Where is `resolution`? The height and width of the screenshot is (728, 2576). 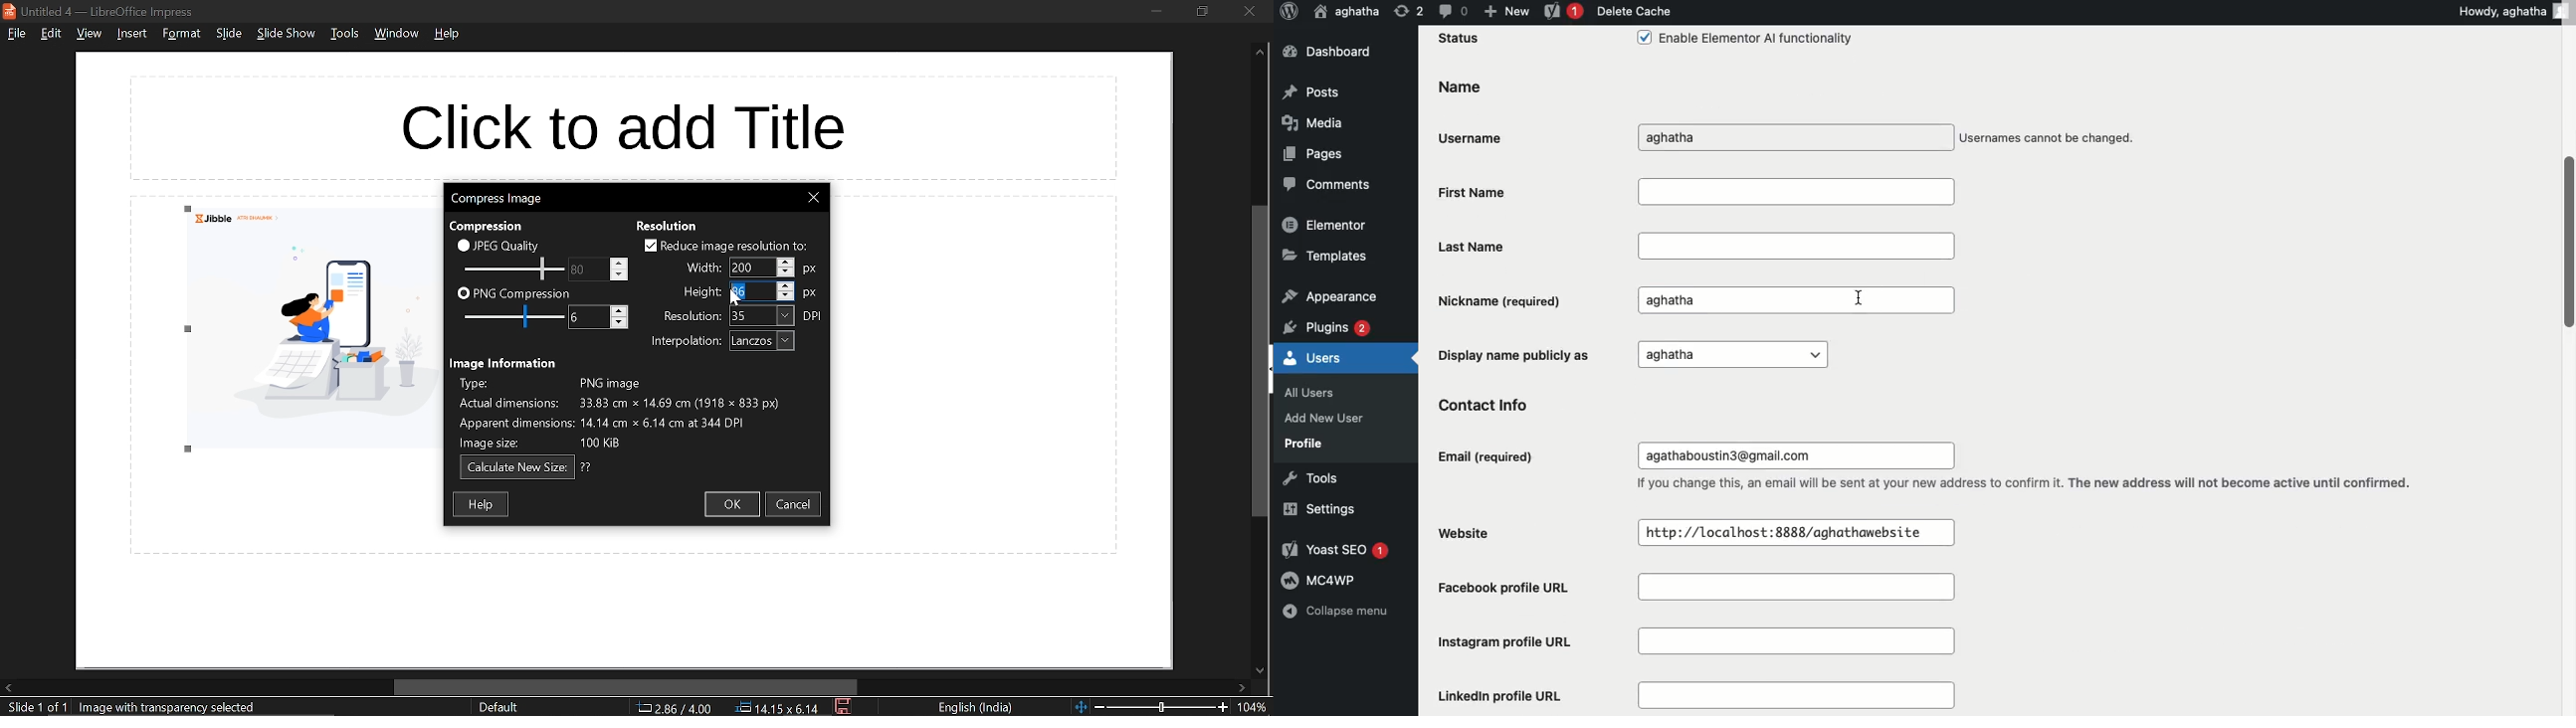 resolution is located at coordinates (762, 316).